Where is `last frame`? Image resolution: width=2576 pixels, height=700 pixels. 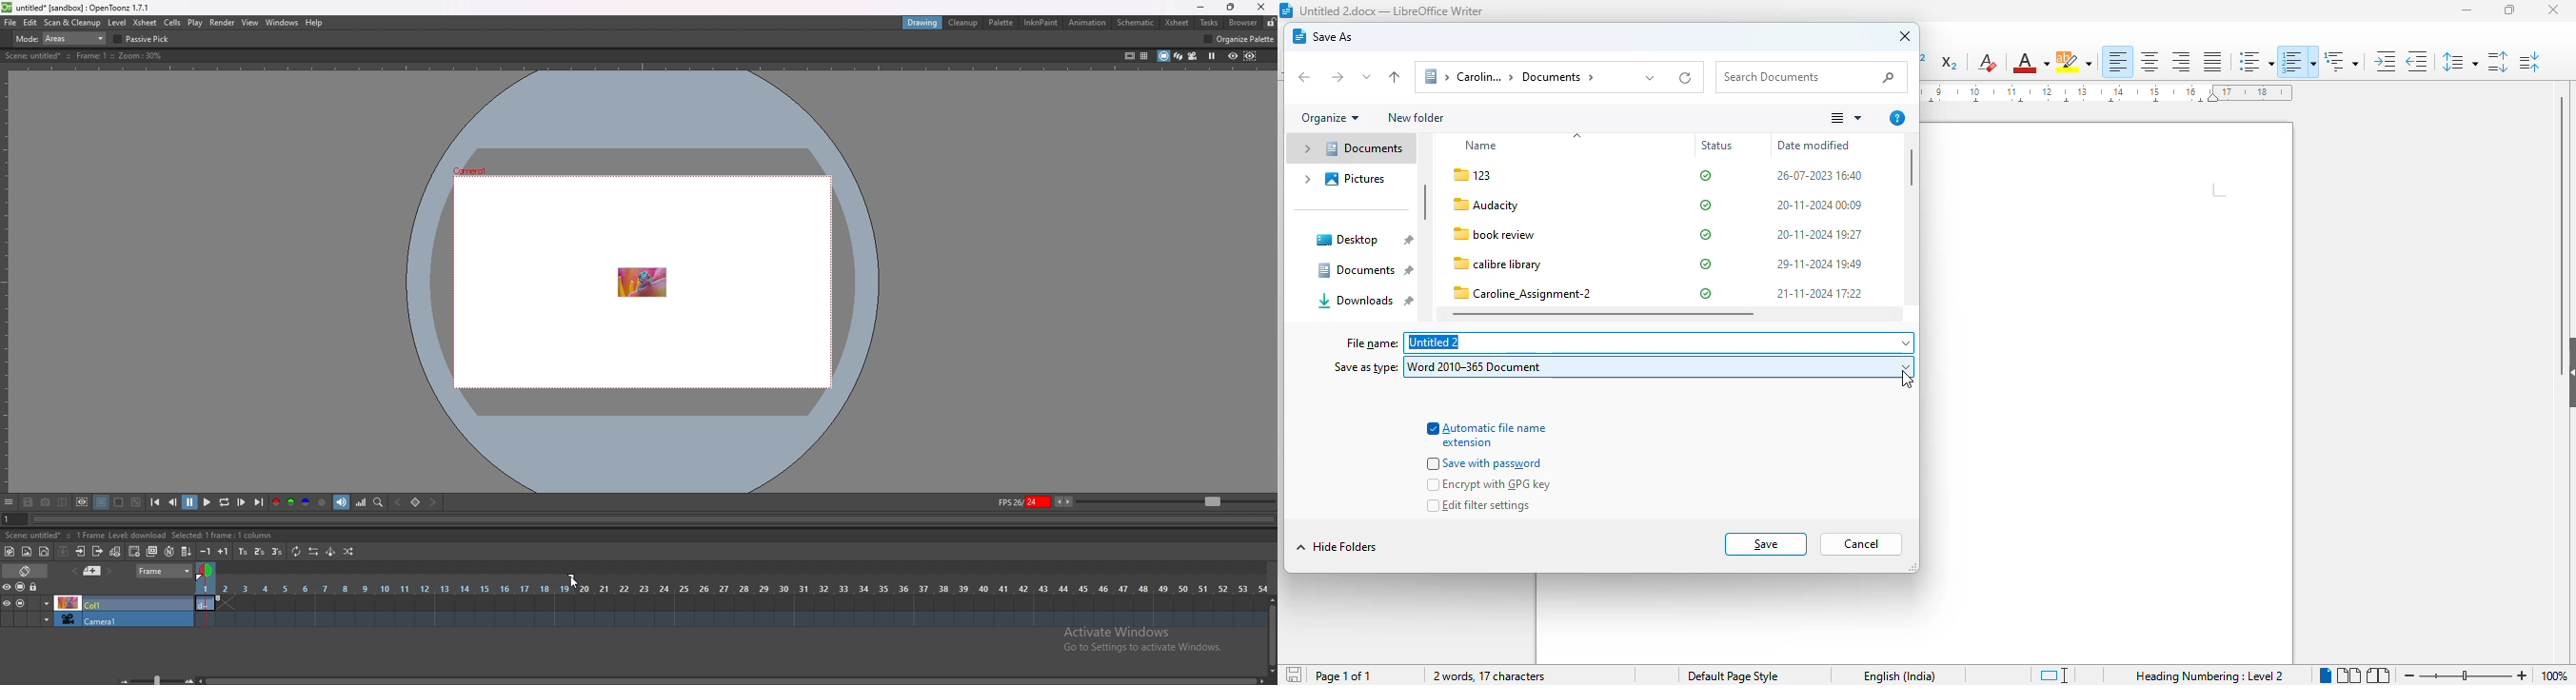
last frame is located at coordinates (258, 502).